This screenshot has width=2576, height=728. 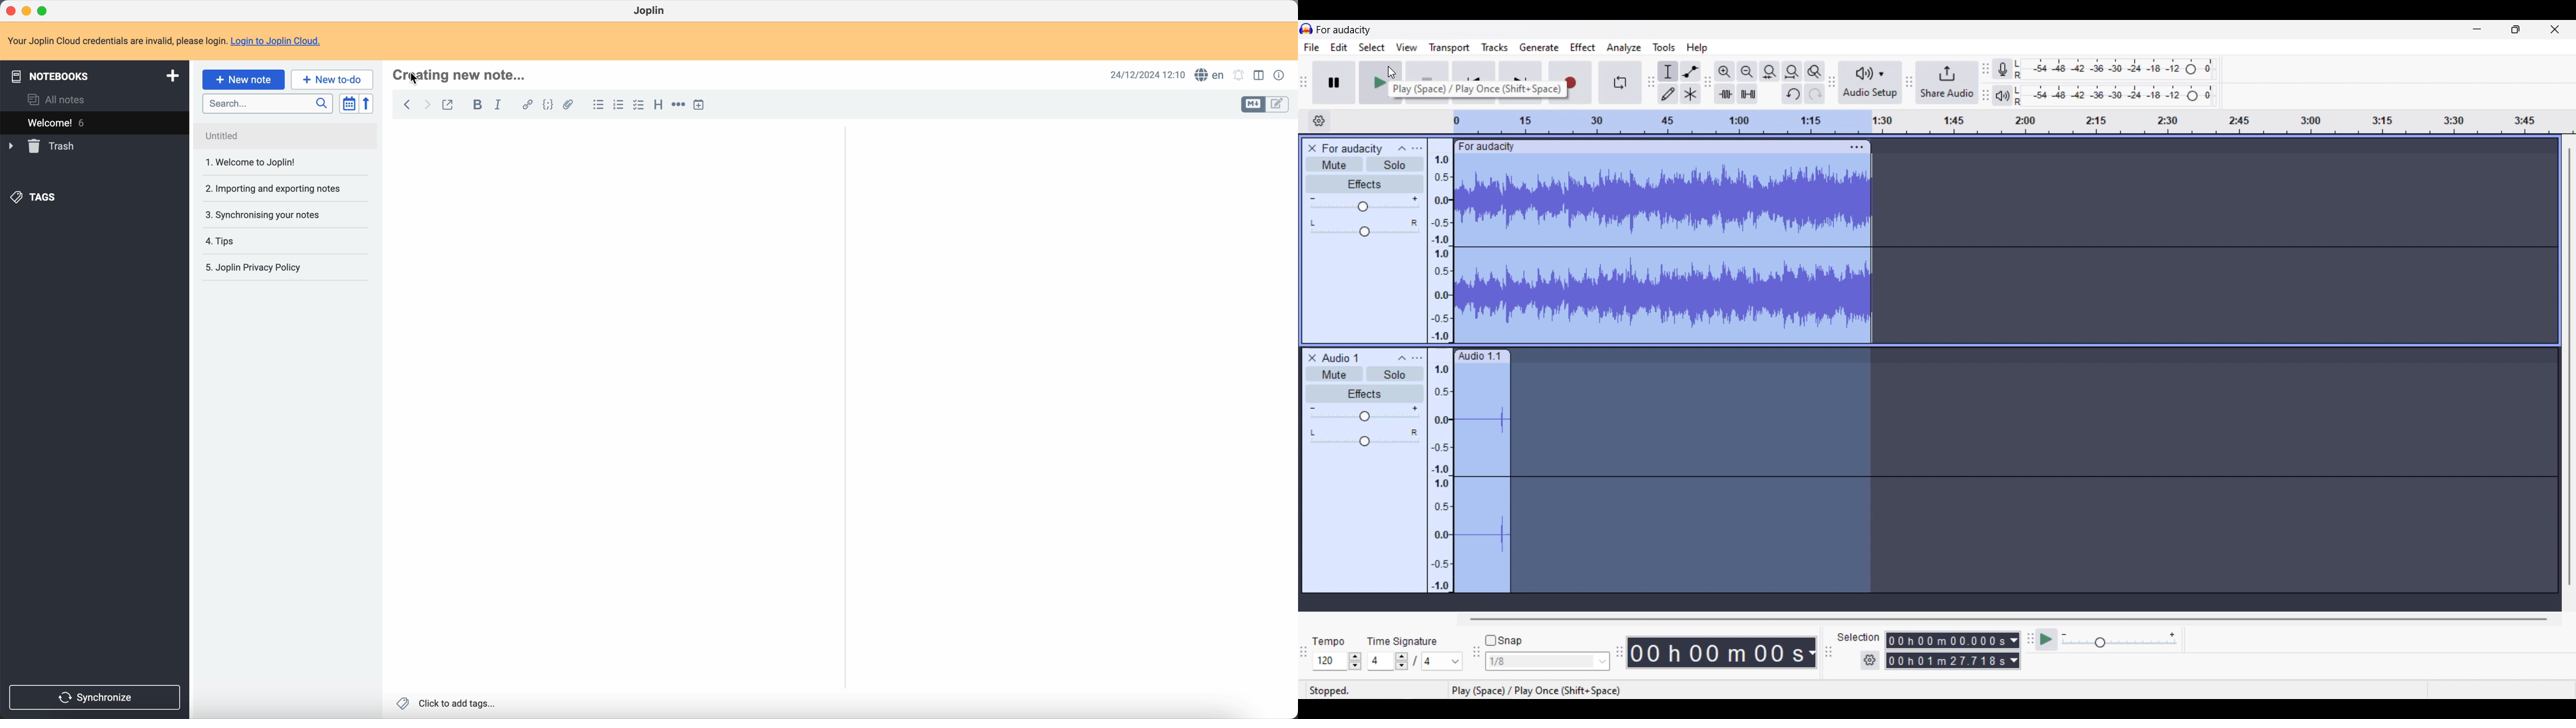 I want to click on Joplin privacy policy, so click(x=259, y=269).